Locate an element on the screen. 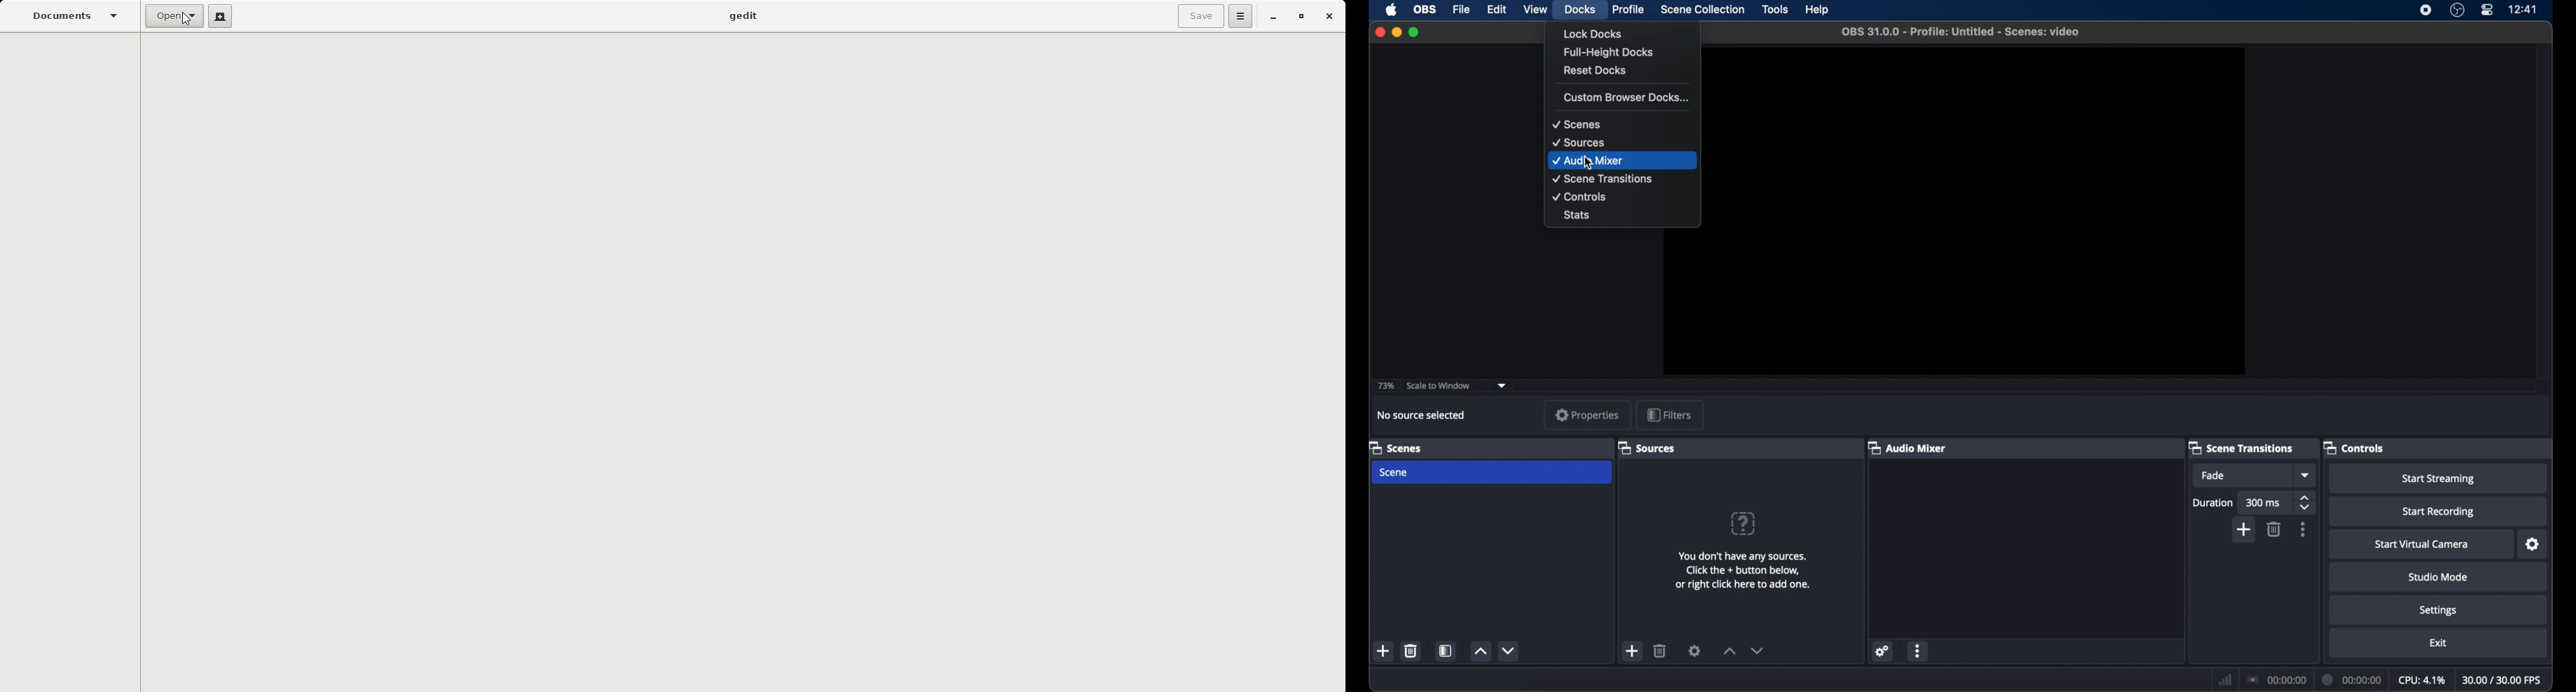 The width and height of the screenshot is (2576, 700). dropdown is located at coordinates (1503, 386).